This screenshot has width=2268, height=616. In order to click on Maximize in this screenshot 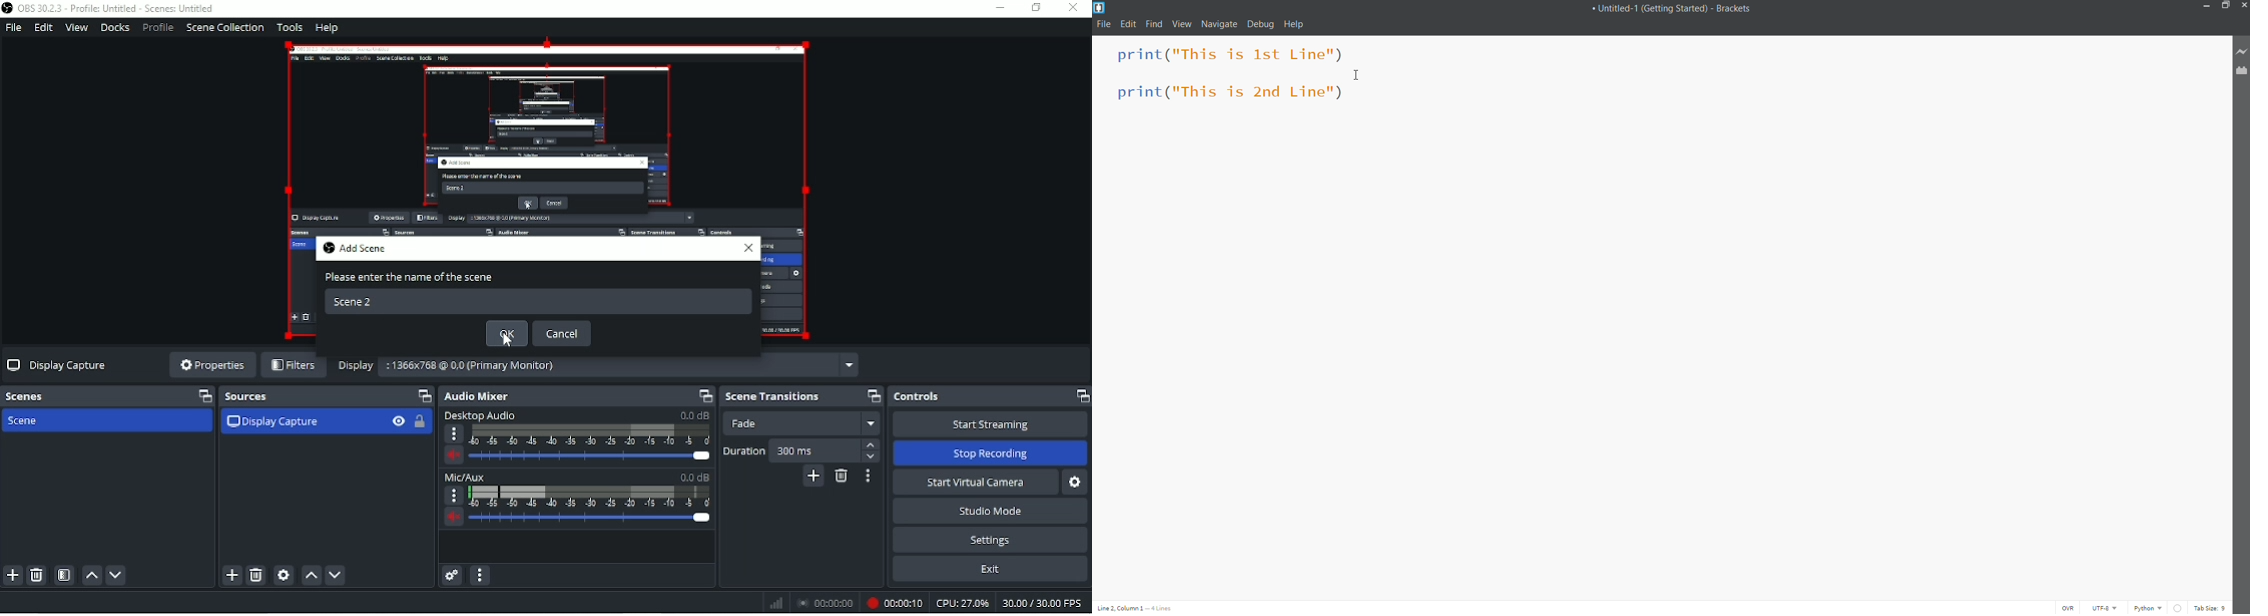, I will do `click(702, 395)`.